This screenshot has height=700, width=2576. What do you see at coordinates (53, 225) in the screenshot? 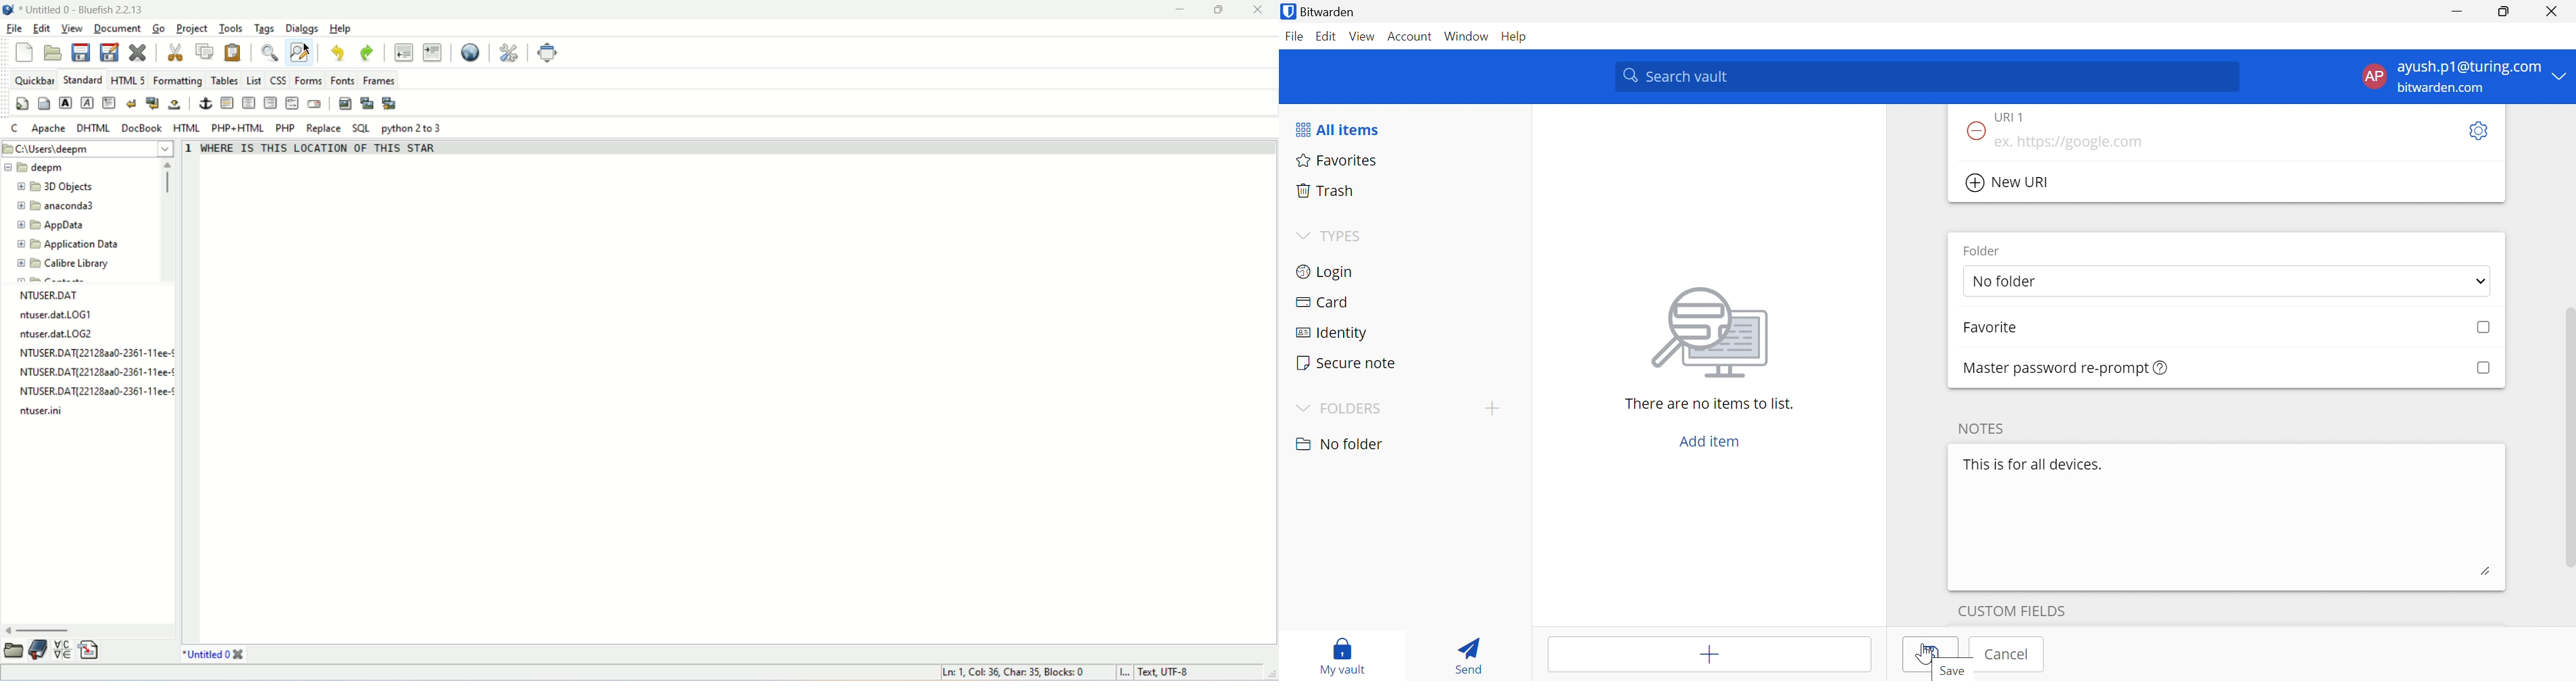
I see `AppData` at bounding box center [53, 225].